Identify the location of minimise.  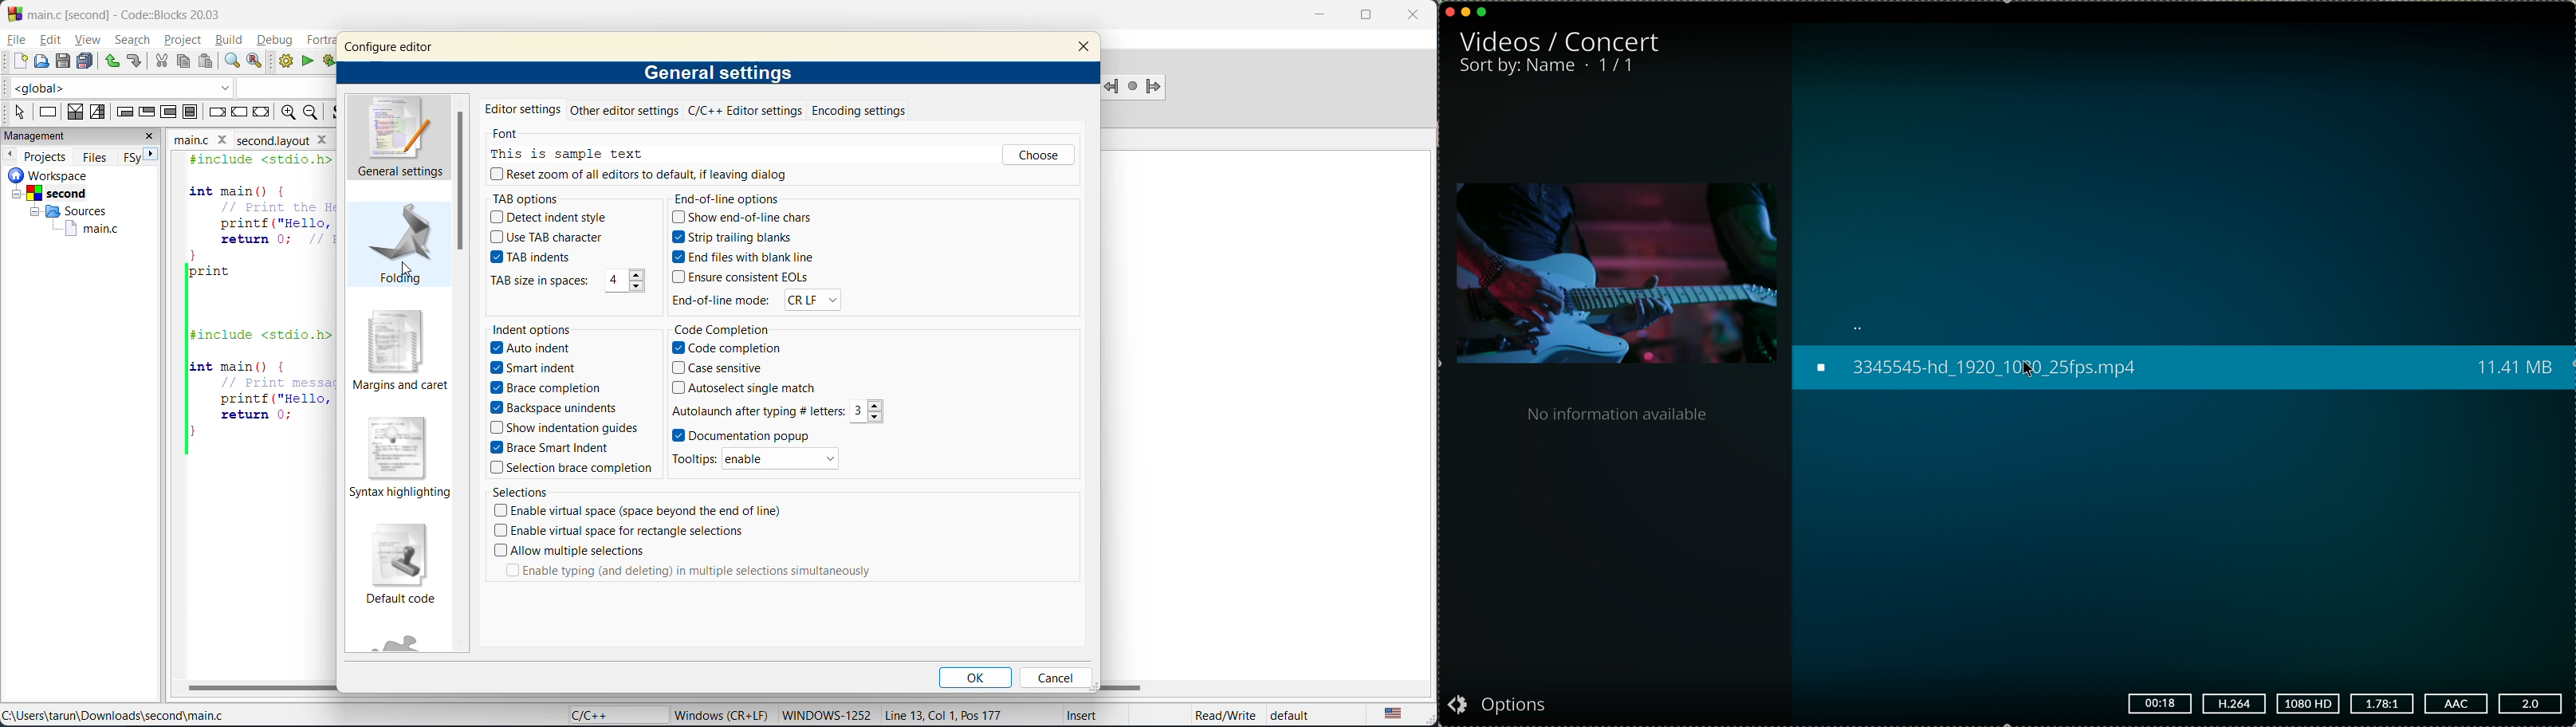
(1465, 11).